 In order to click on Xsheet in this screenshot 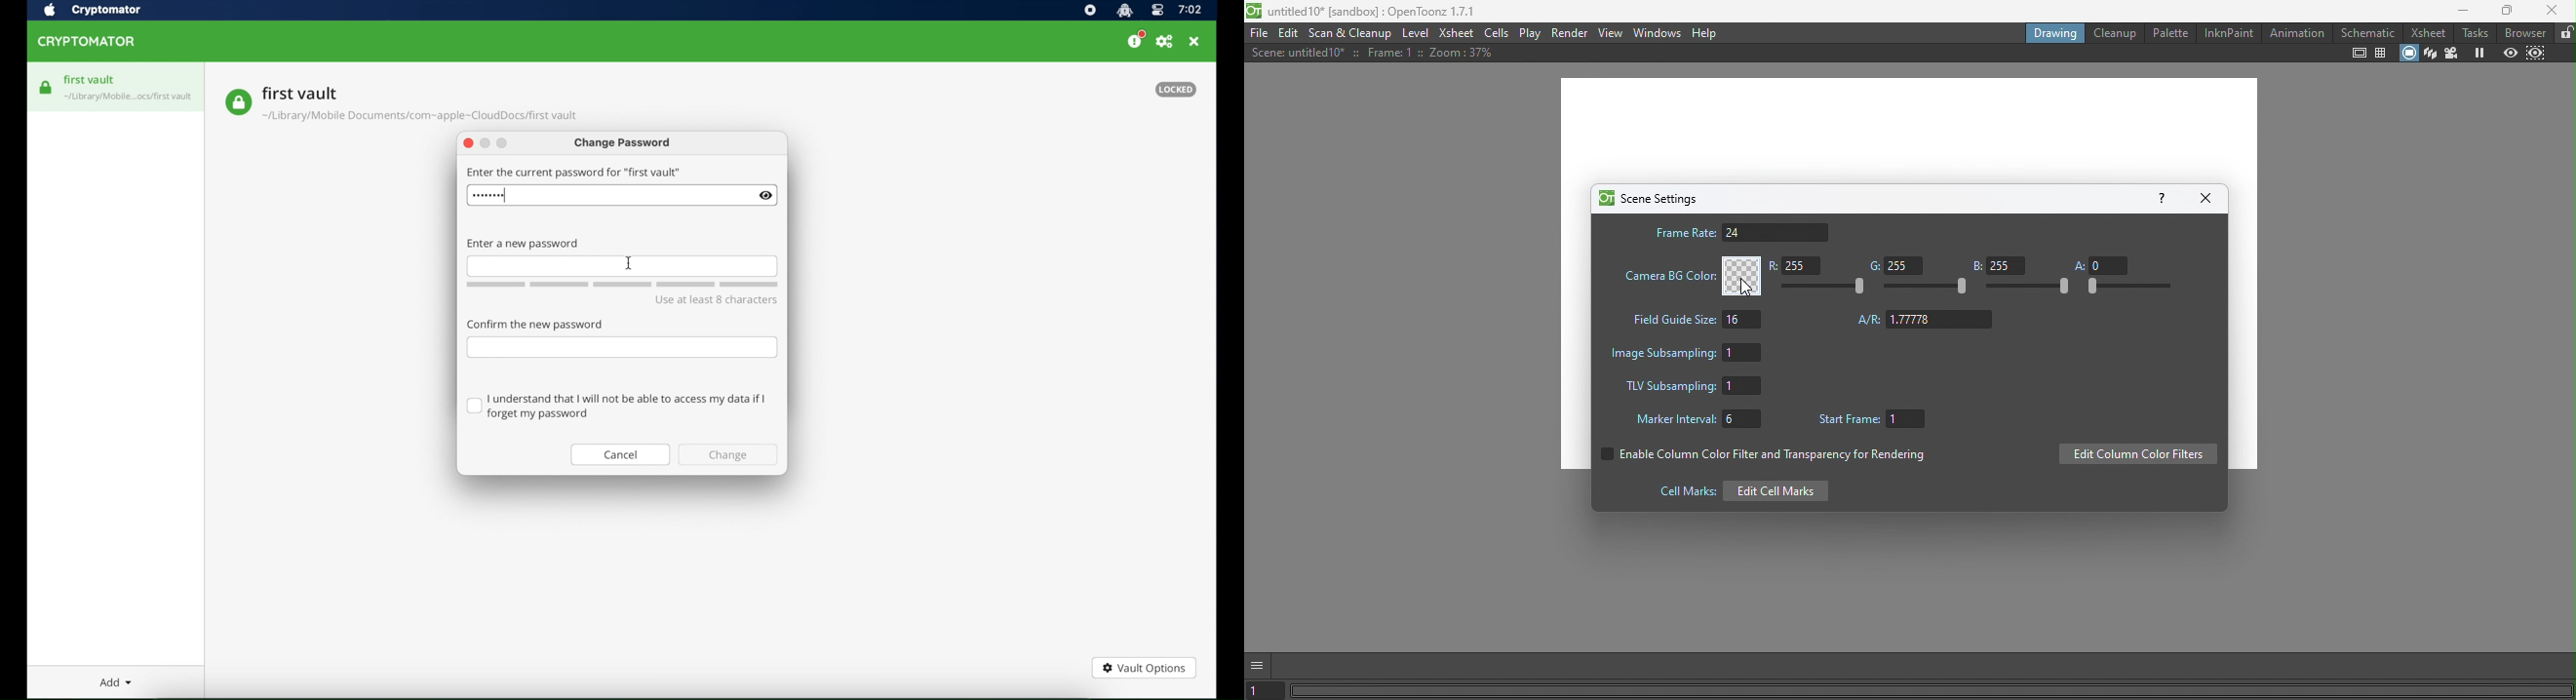, I will do `click(1455, 33)`.